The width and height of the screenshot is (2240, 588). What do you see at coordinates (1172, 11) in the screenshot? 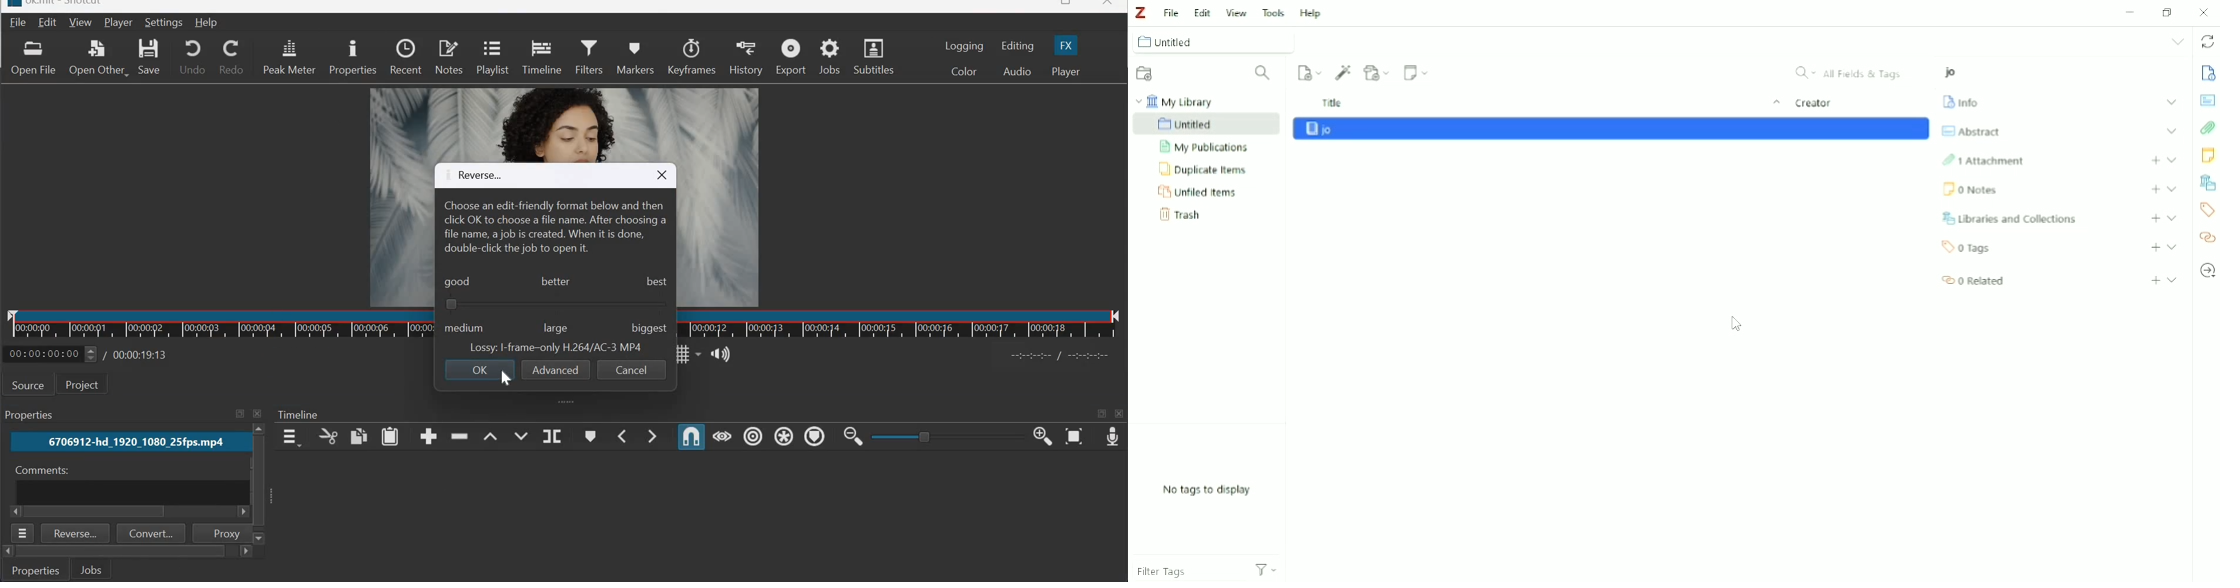
I see `File` at bounding box center [1172, 11].